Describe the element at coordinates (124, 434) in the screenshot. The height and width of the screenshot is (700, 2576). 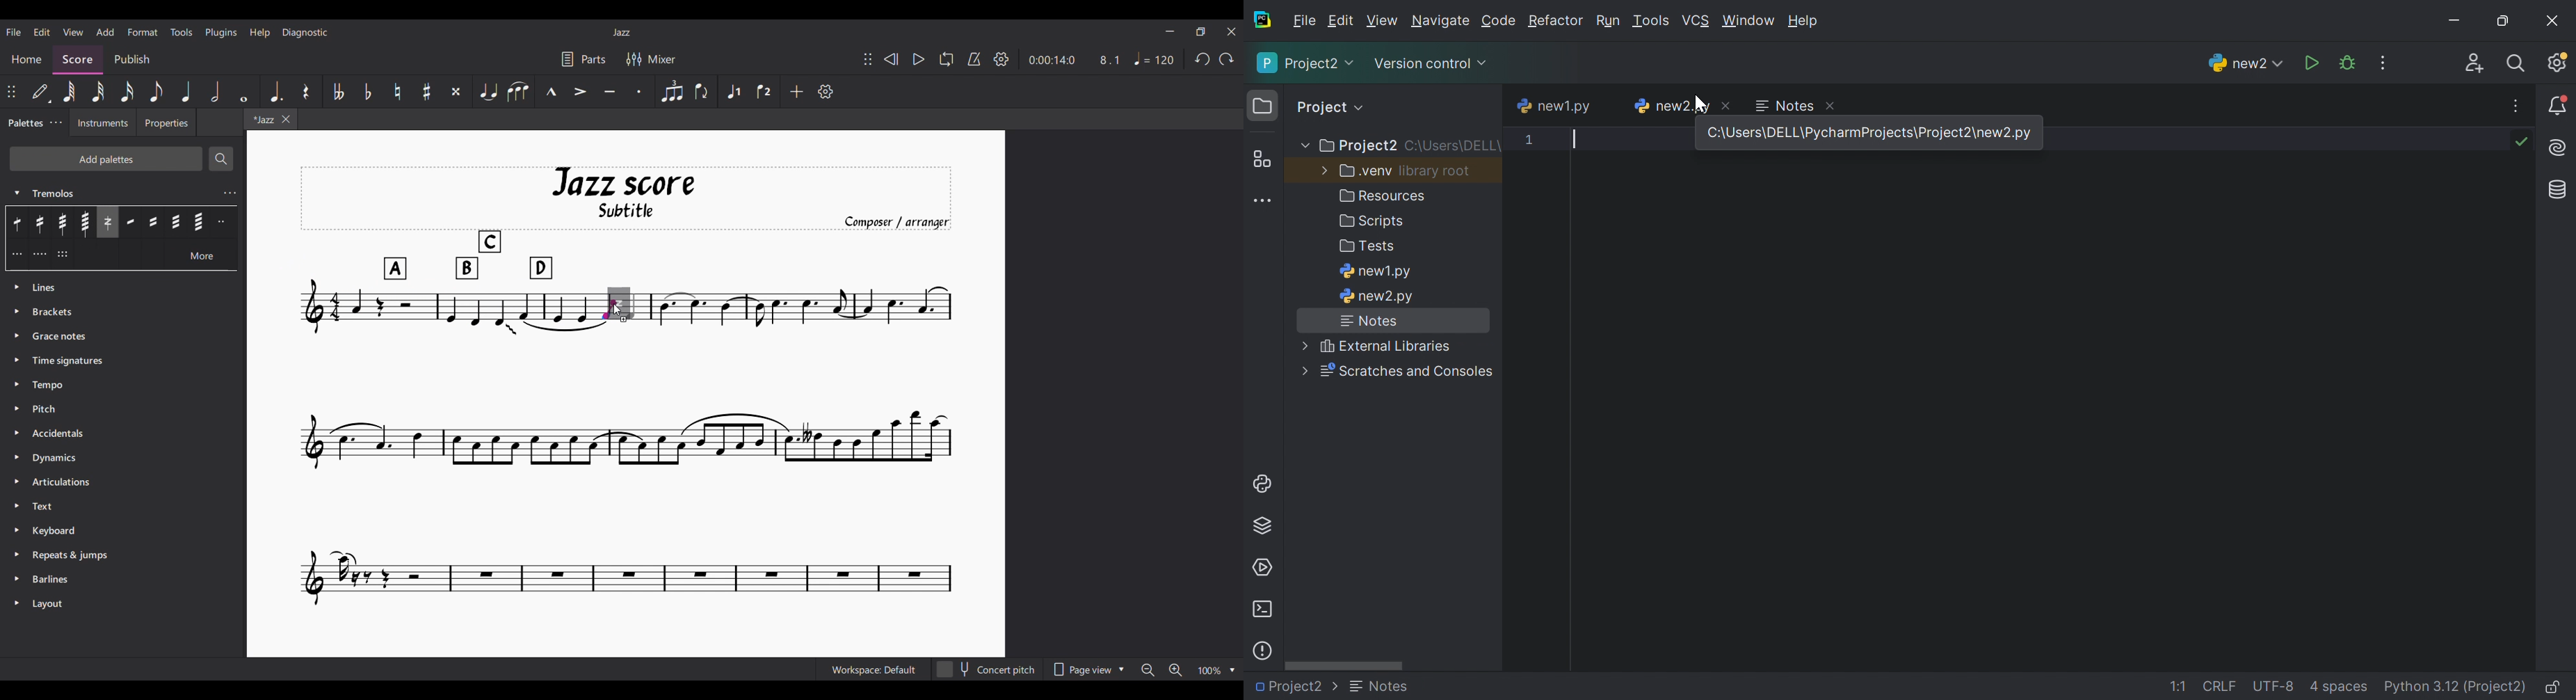
I see `Accidentals` at that location.